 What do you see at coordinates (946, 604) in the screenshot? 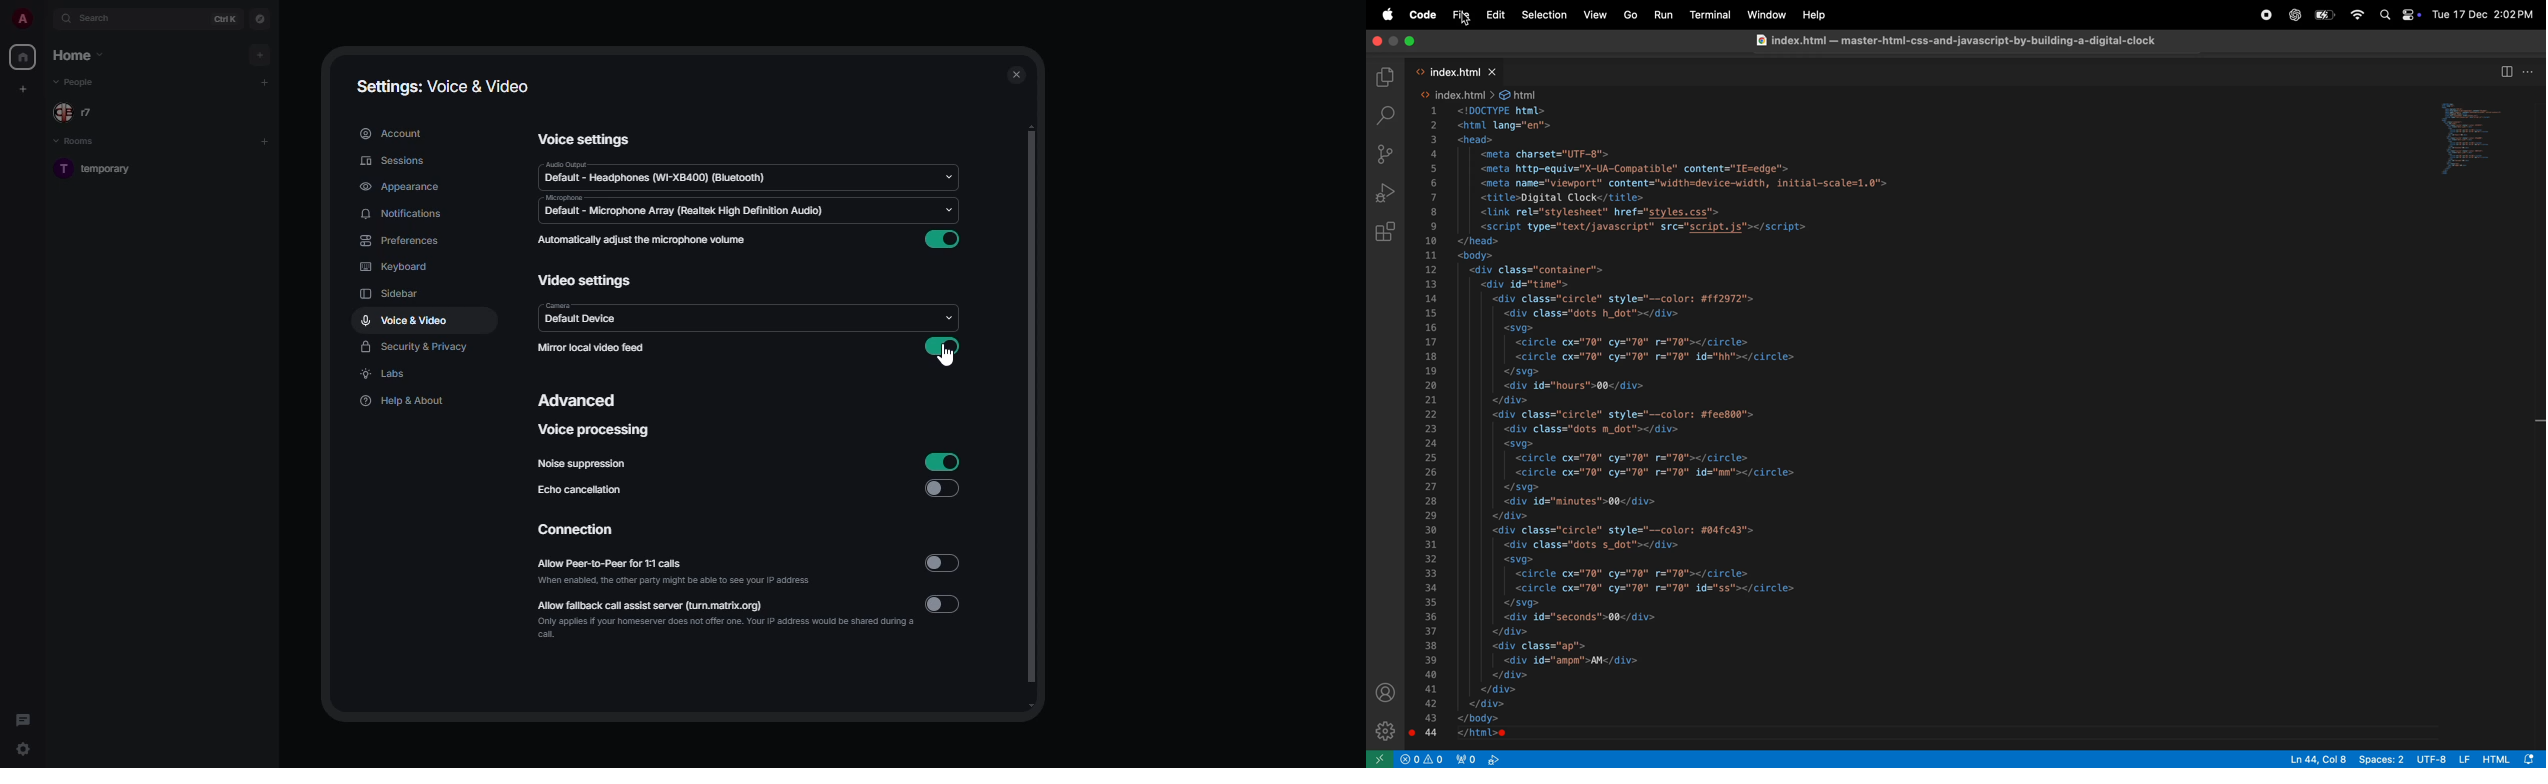
I see `disabled` at bounding box center [946, 604].